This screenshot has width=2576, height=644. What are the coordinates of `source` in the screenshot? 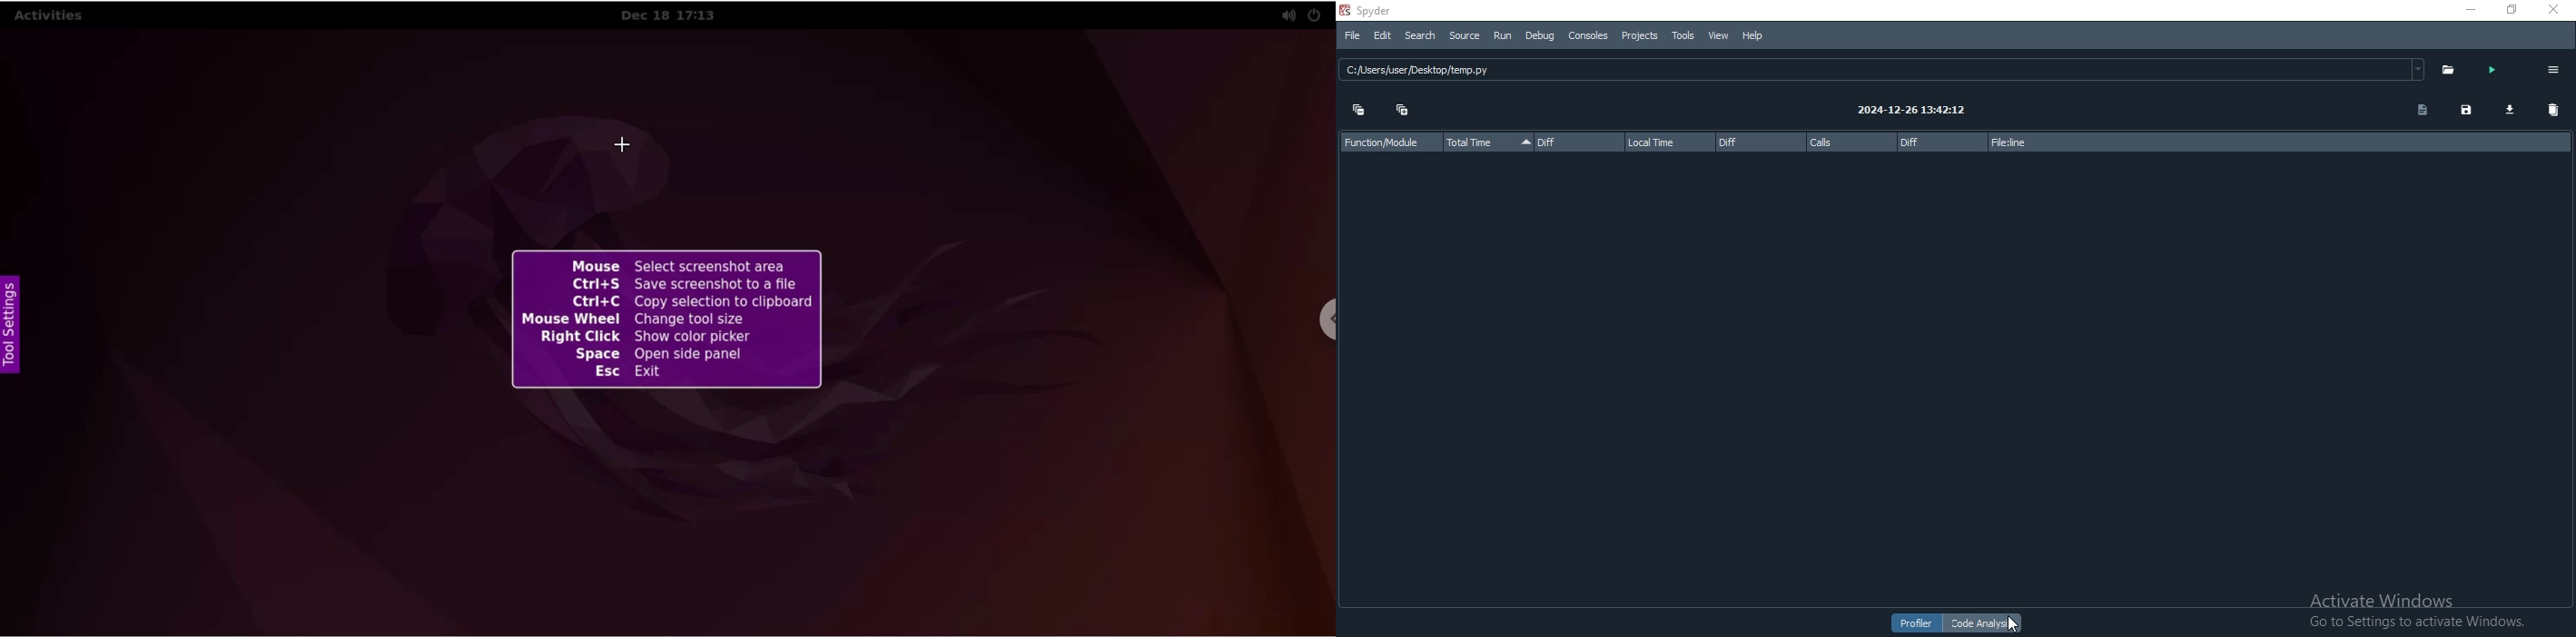 It's located at (1462, 34).